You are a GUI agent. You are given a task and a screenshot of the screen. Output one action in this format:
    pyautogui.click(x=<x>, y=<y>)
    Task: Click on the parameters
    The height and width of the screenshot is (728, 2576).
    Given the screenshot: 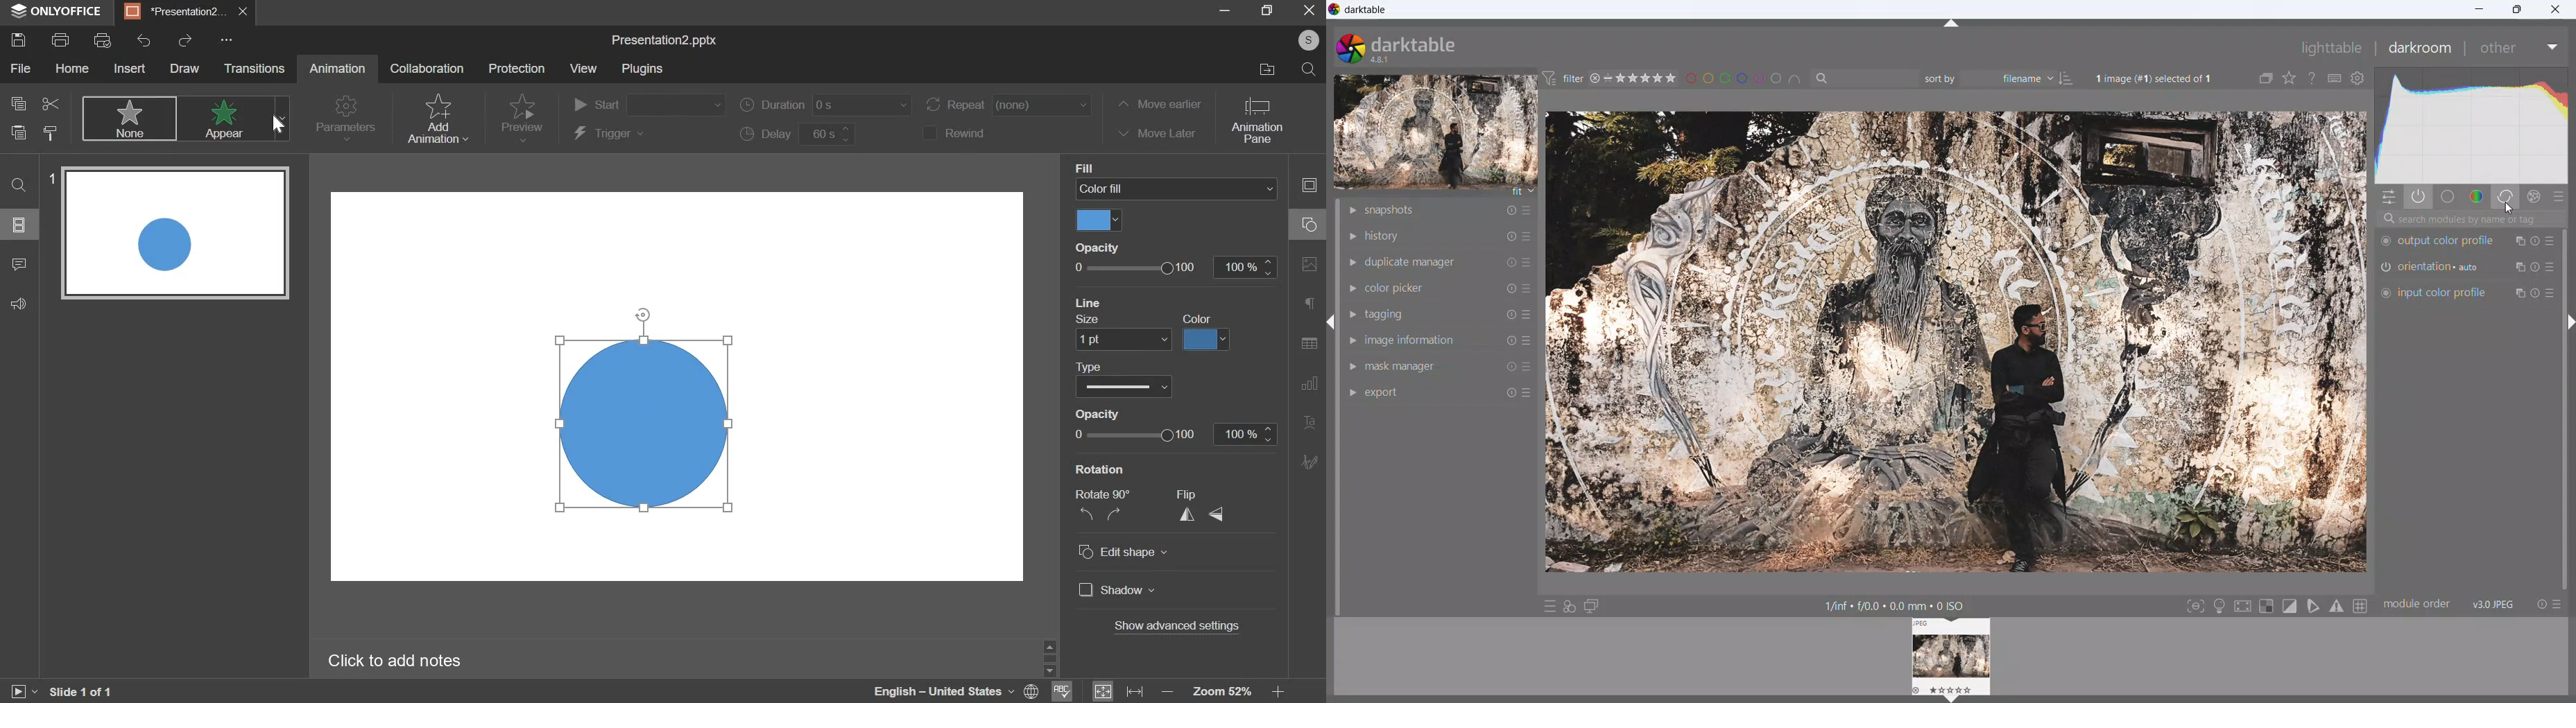 What is the action you would take?
    pyautogui.click(x=344, y=119)
    